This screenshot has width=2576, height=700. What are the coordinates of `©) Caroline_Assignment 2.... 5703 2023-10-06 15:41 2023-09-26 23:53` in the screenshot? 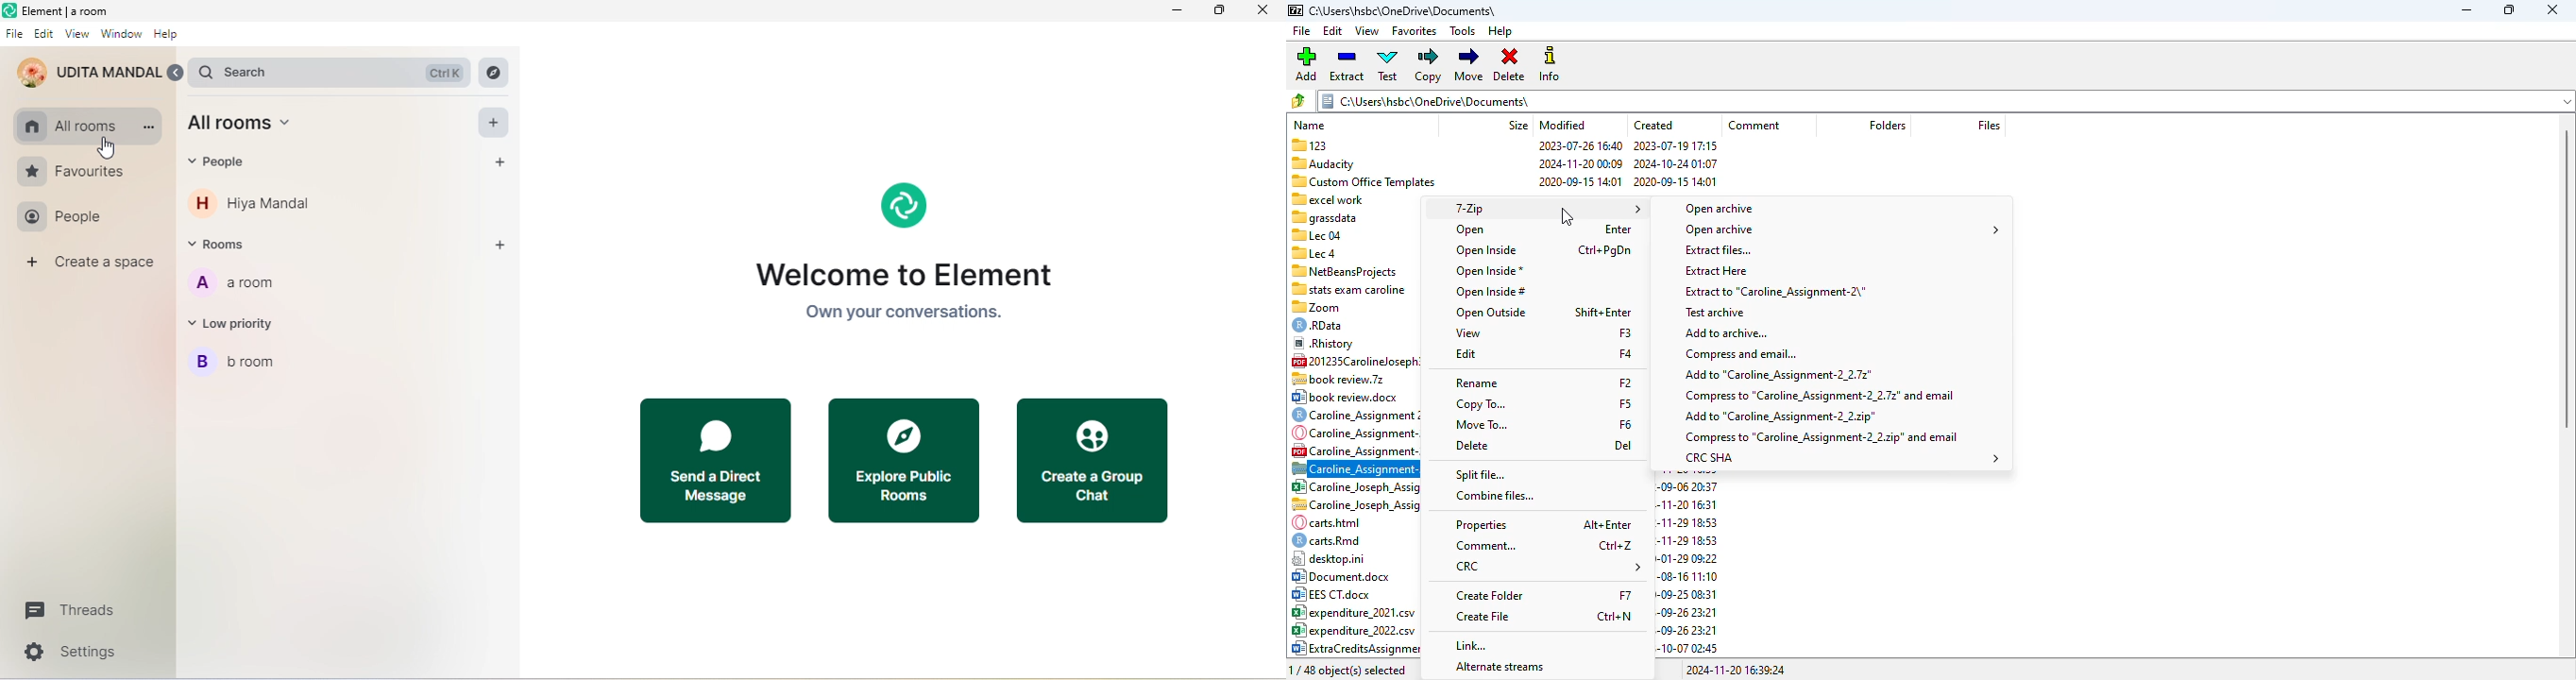 It's located at (1356, 414).